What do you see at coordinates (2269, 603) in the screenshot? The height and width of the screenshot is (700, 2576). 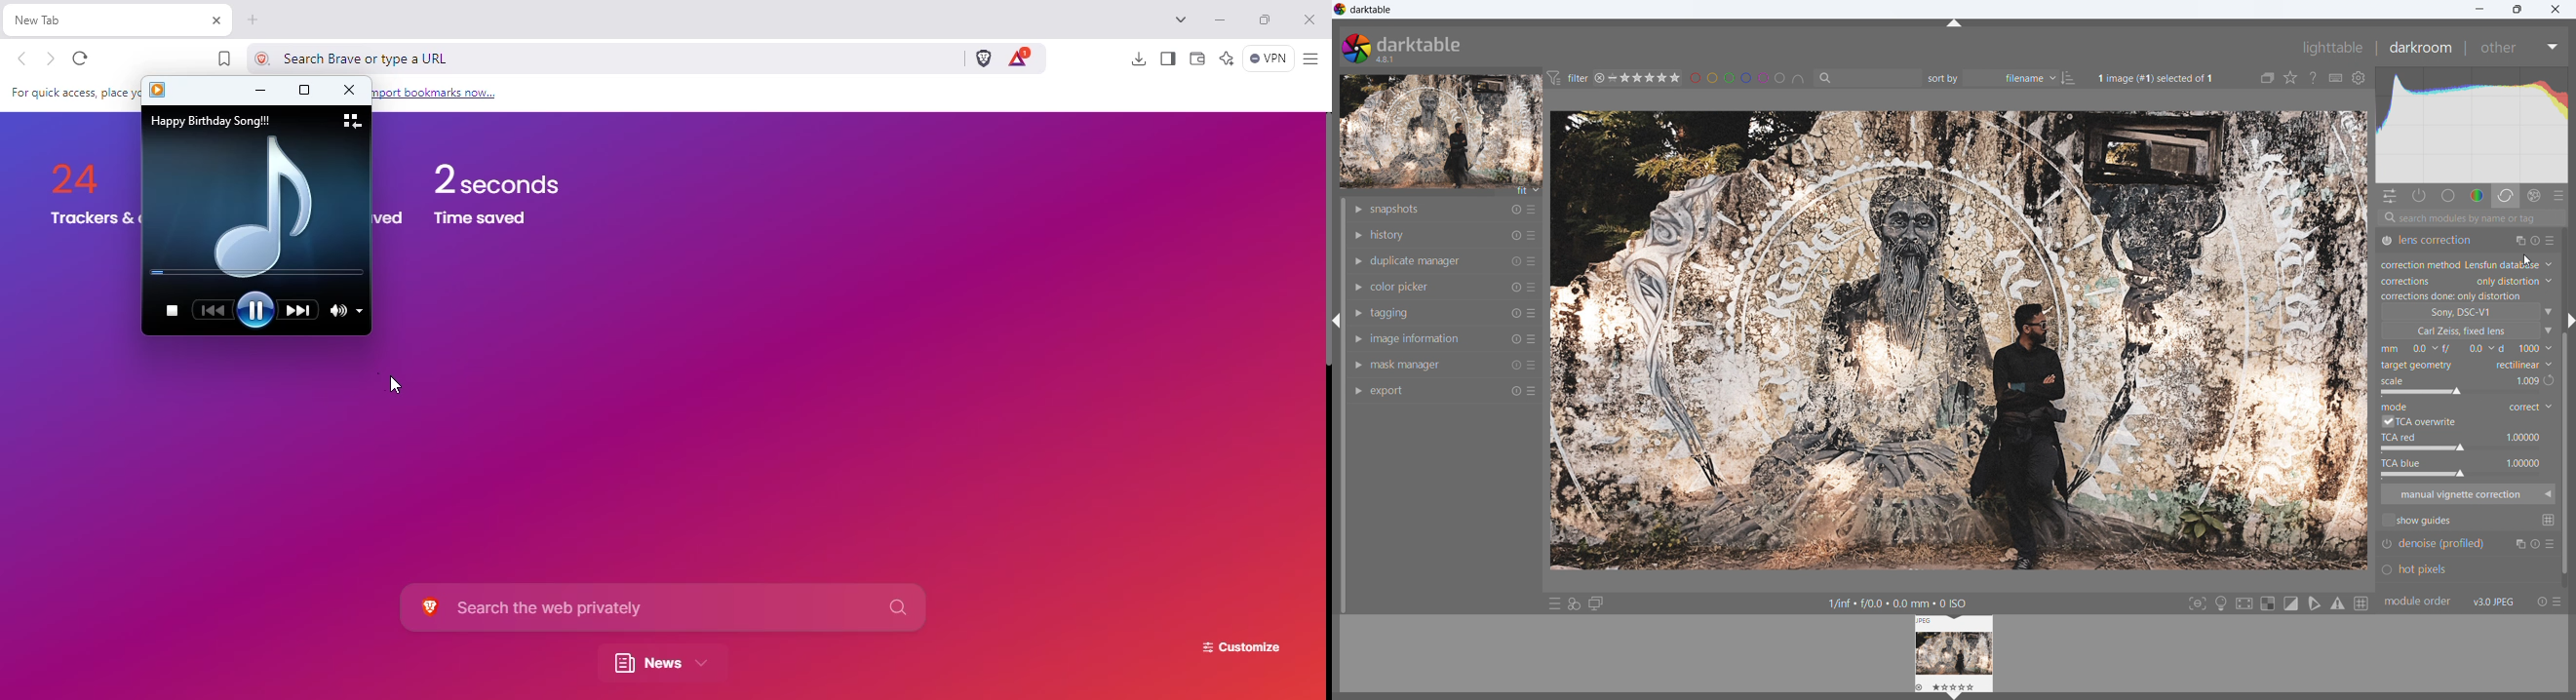 I see `toggle indication for raw overexposure` at bounding box center [2269, 603].